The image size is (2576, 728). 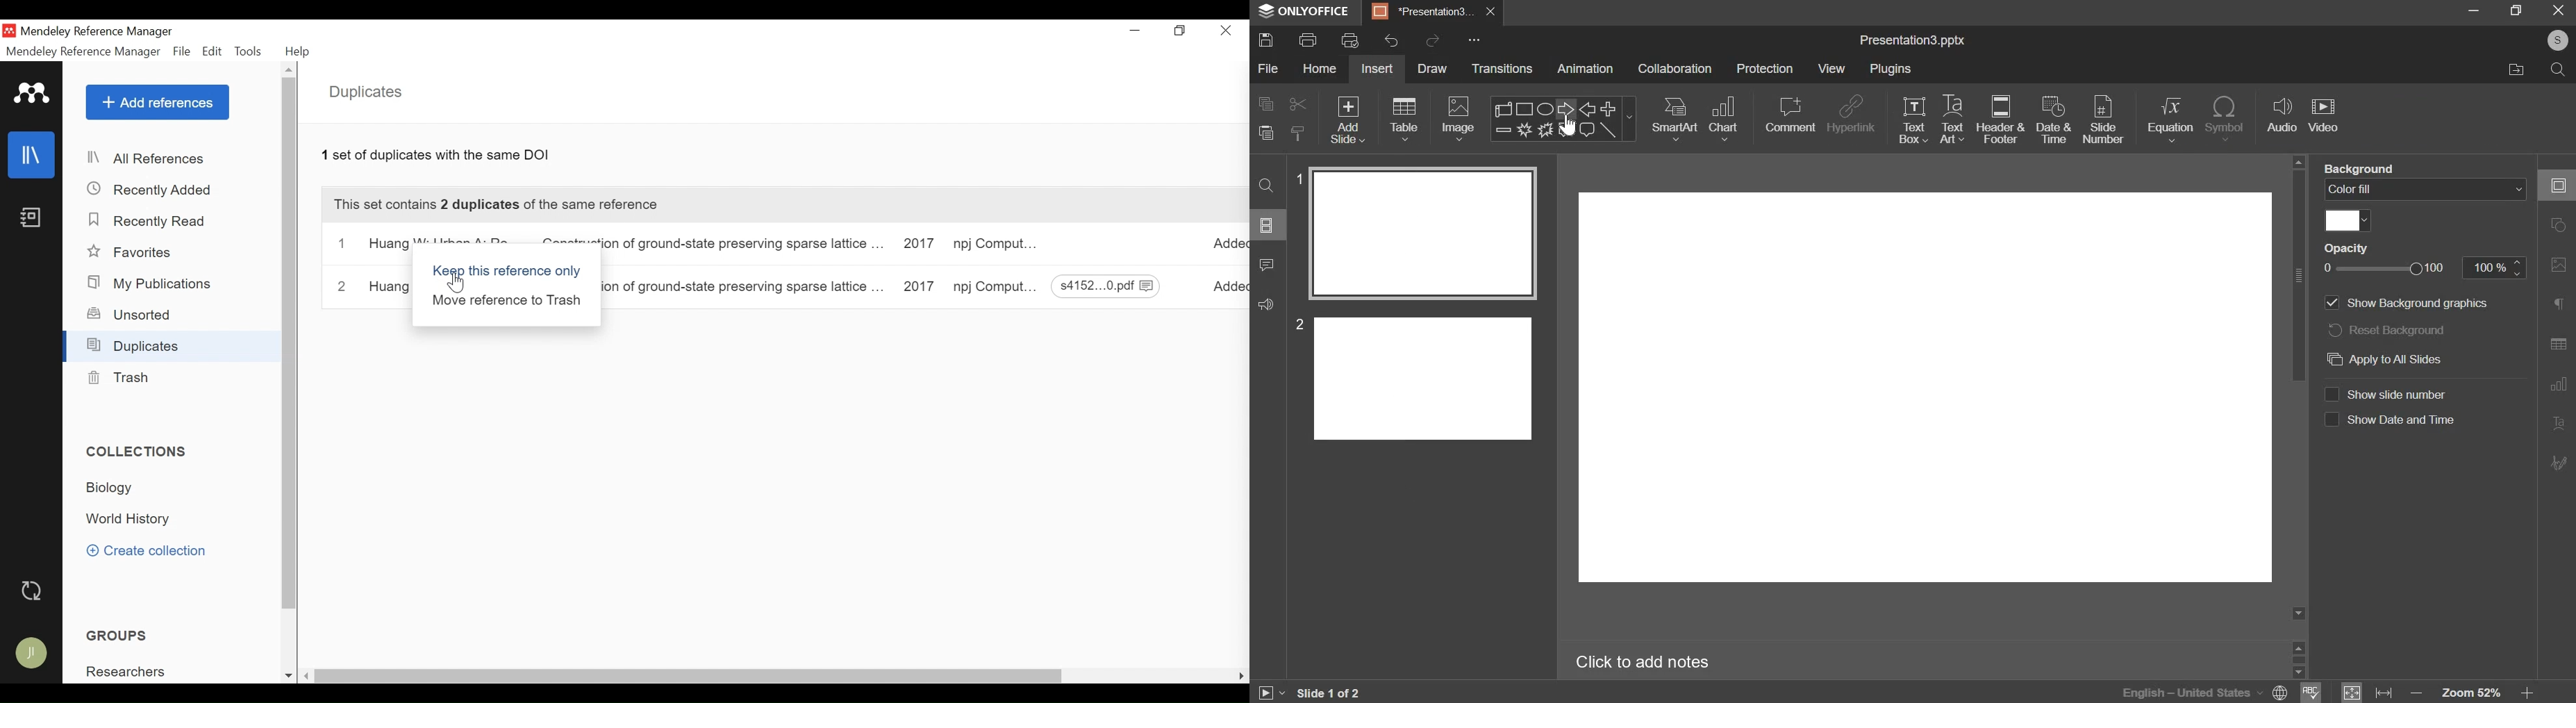 I want to click on Year, so click(x=916, y=287).